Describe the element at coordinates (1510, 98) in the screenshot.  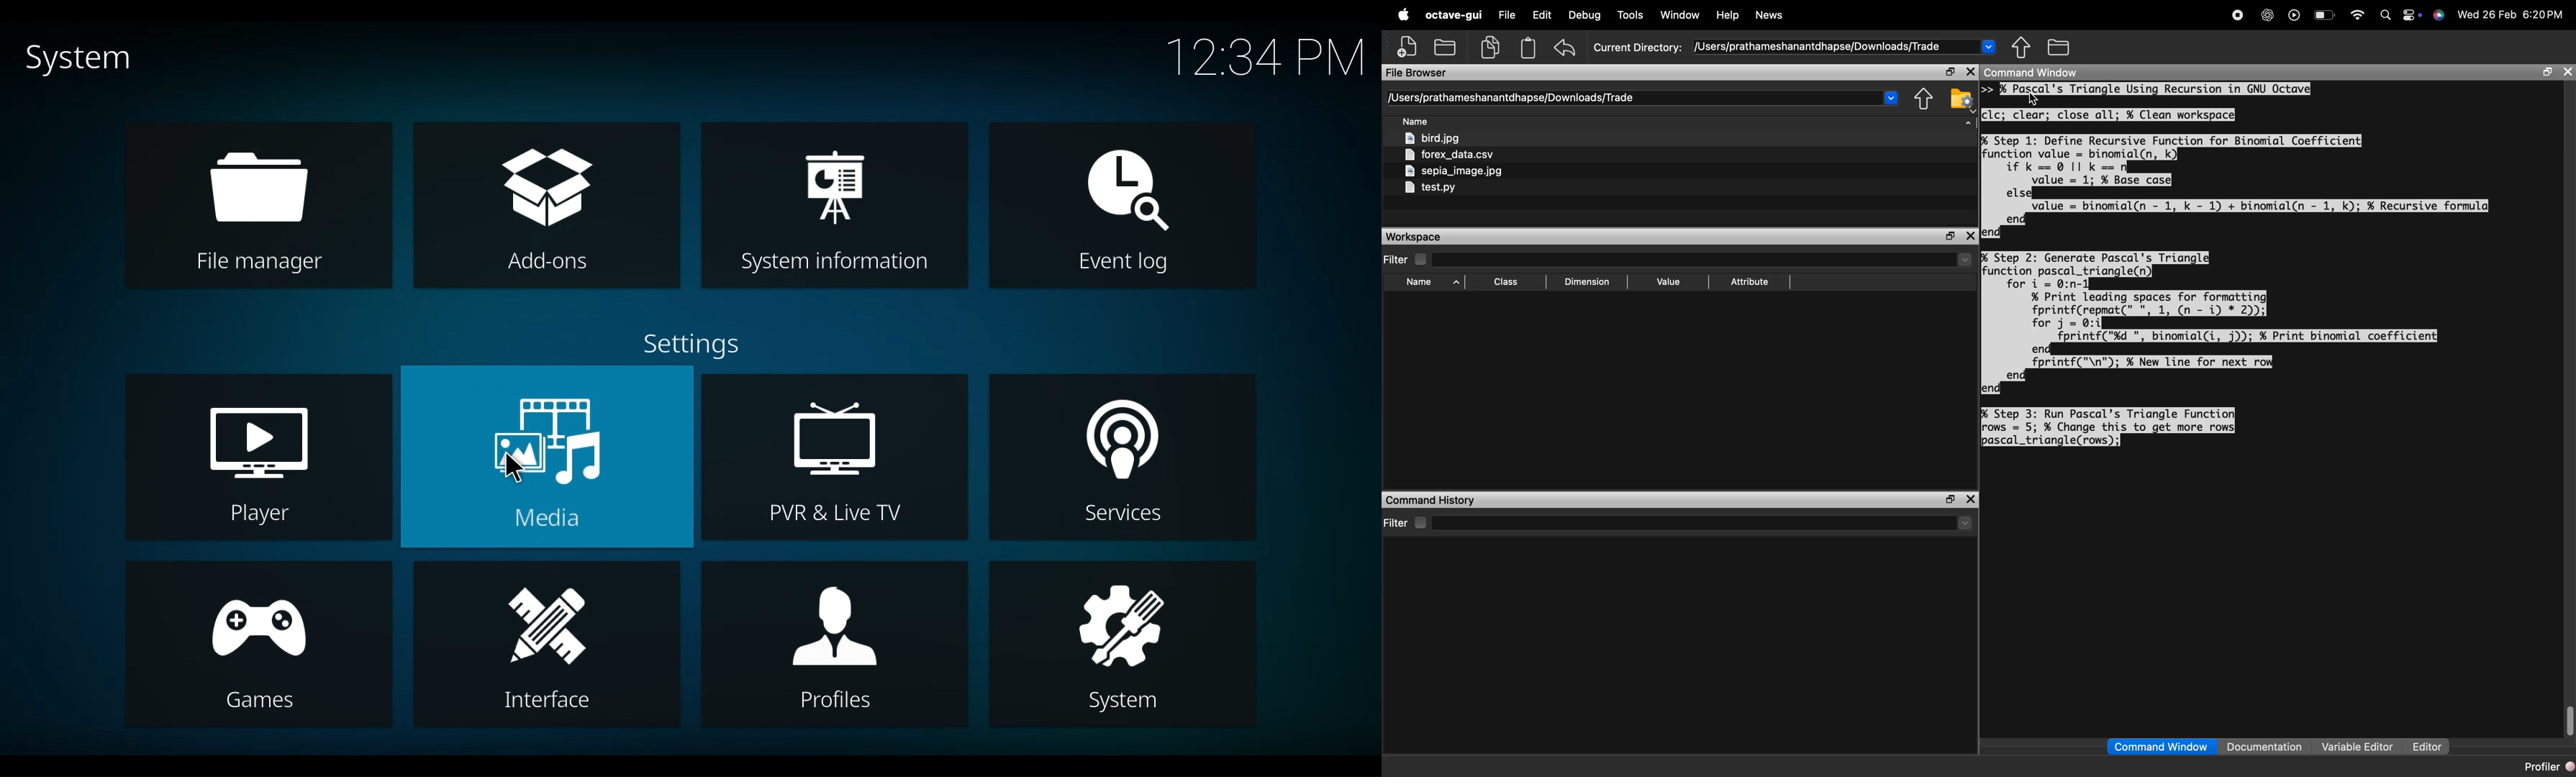
I see `/Users/prathameshanantdhapse/Downloads/Trade` at that location.